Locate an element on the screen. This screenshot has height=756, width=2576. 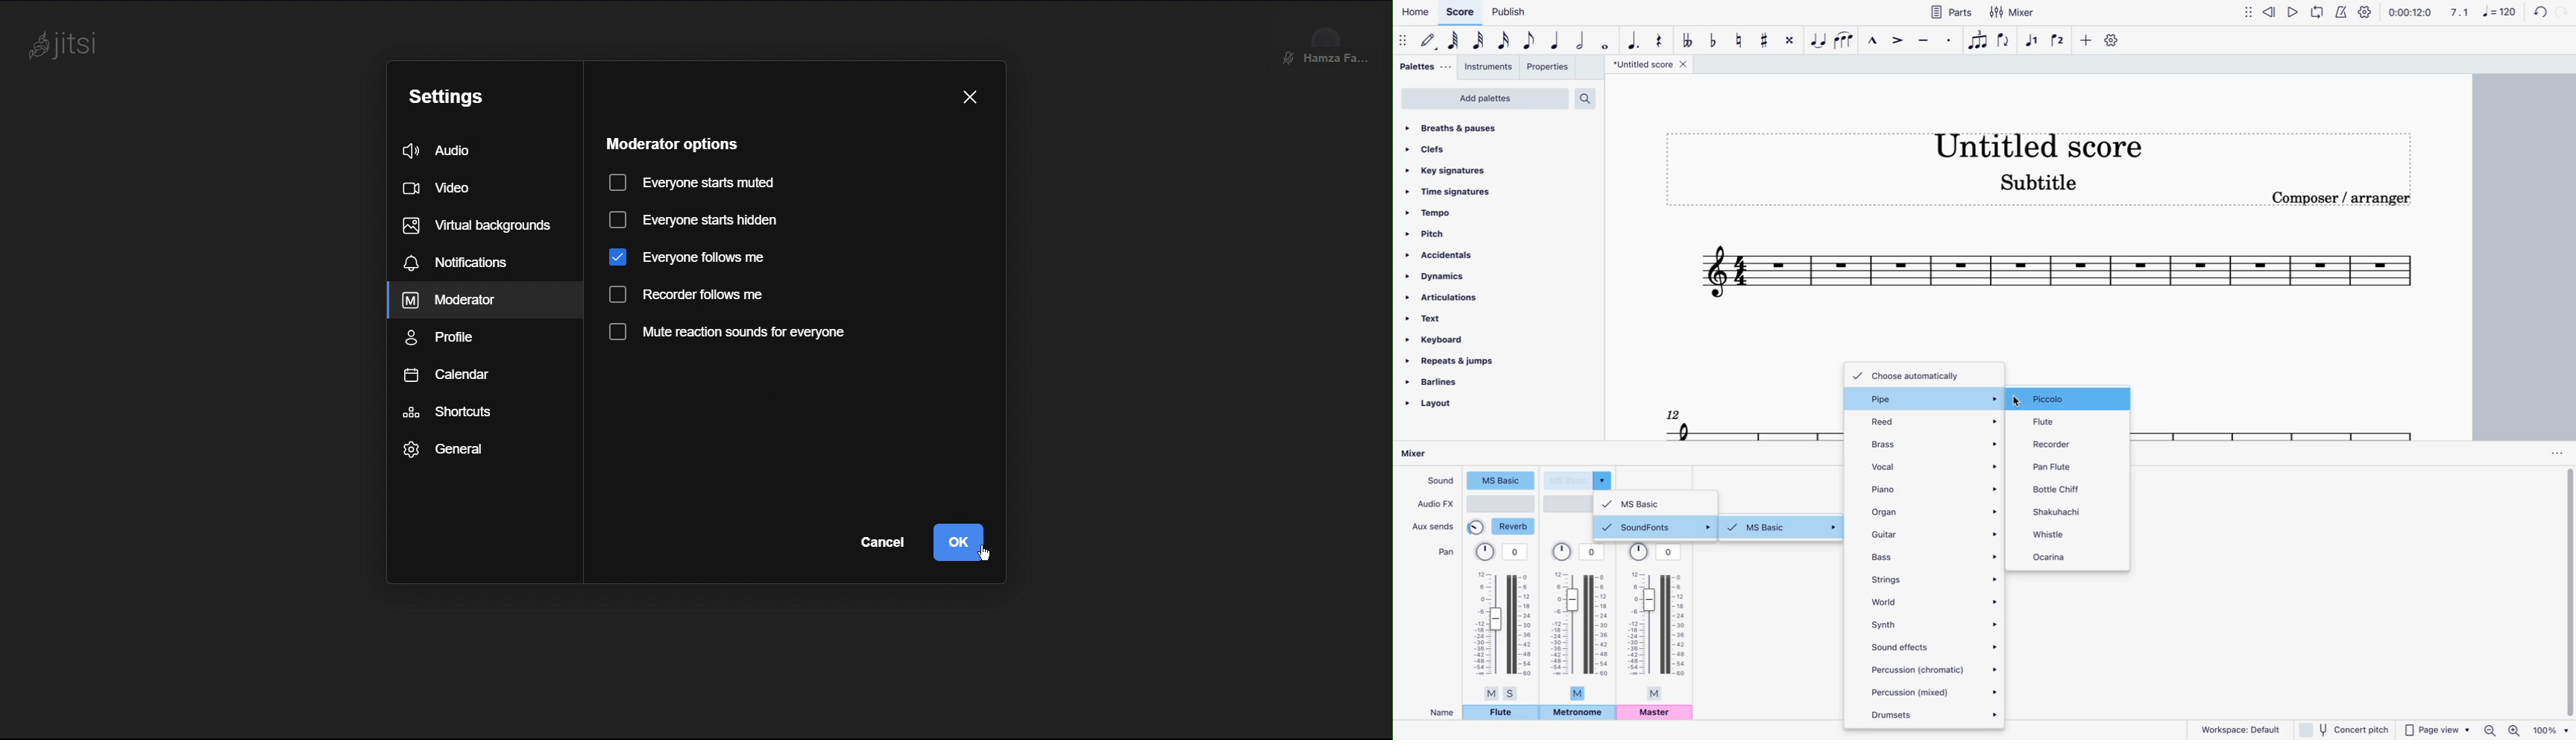
toggle double flat is located at coordinates (1686, 39).